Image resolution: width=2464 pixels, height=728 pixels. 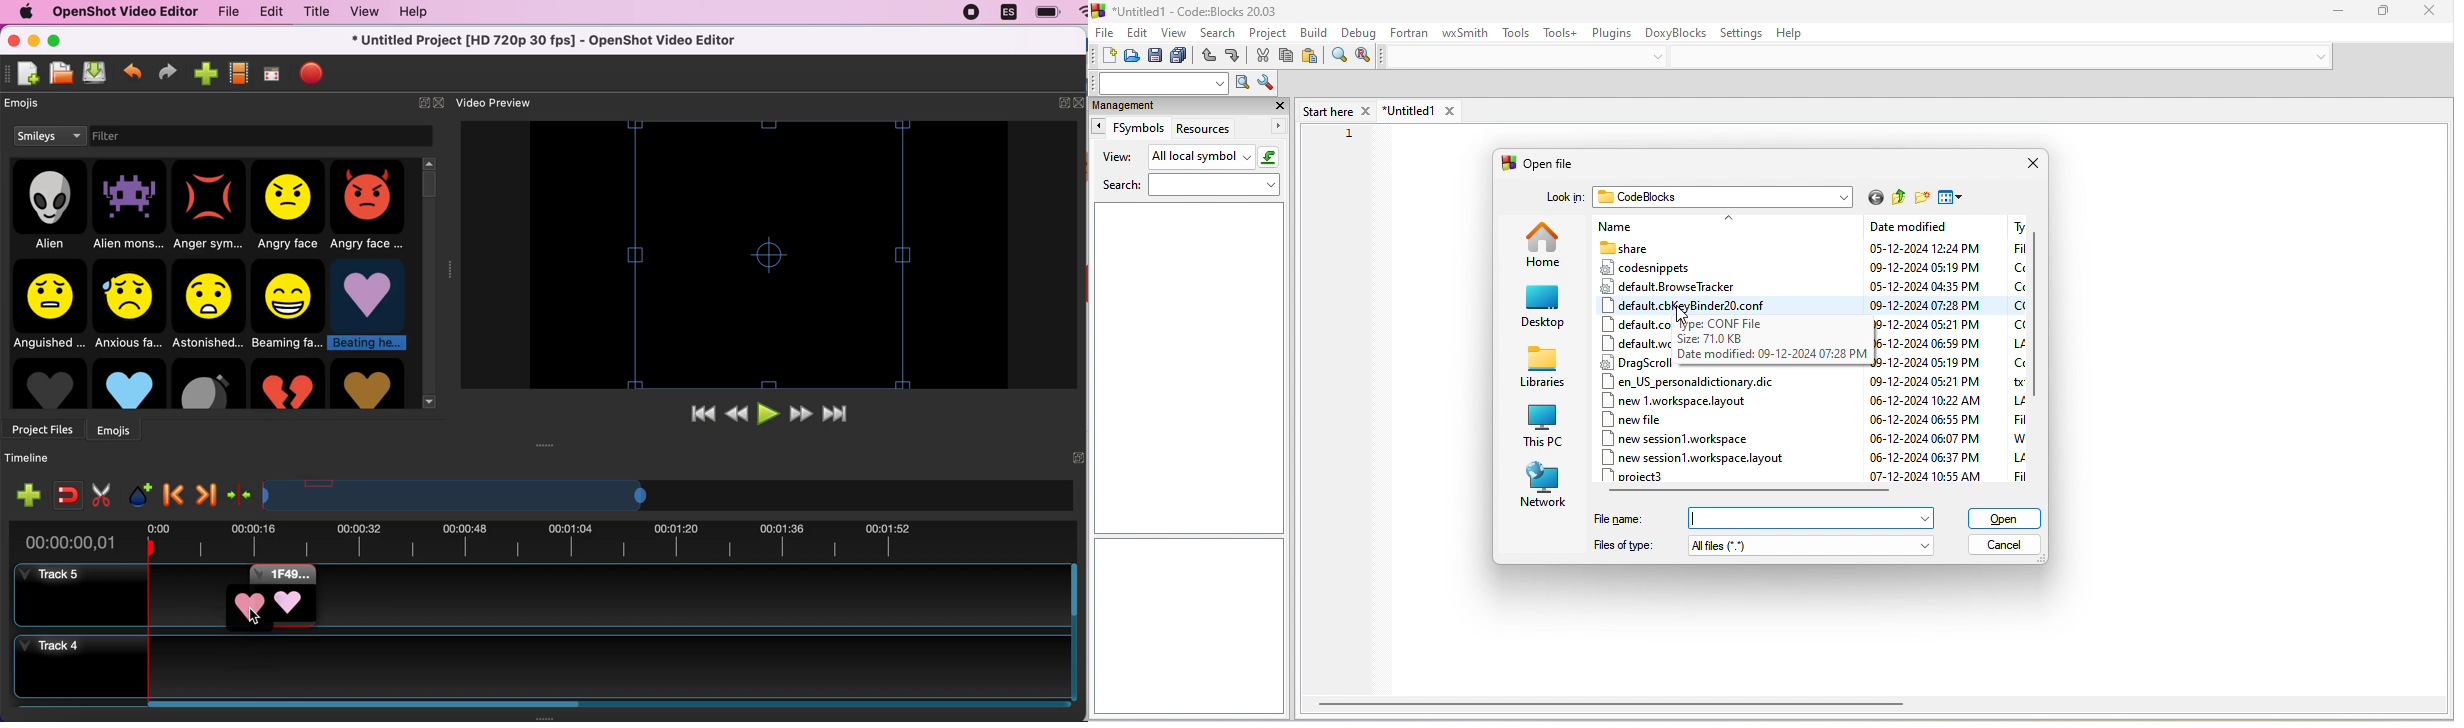 I want to click on project files, so click(x=45, y=426).